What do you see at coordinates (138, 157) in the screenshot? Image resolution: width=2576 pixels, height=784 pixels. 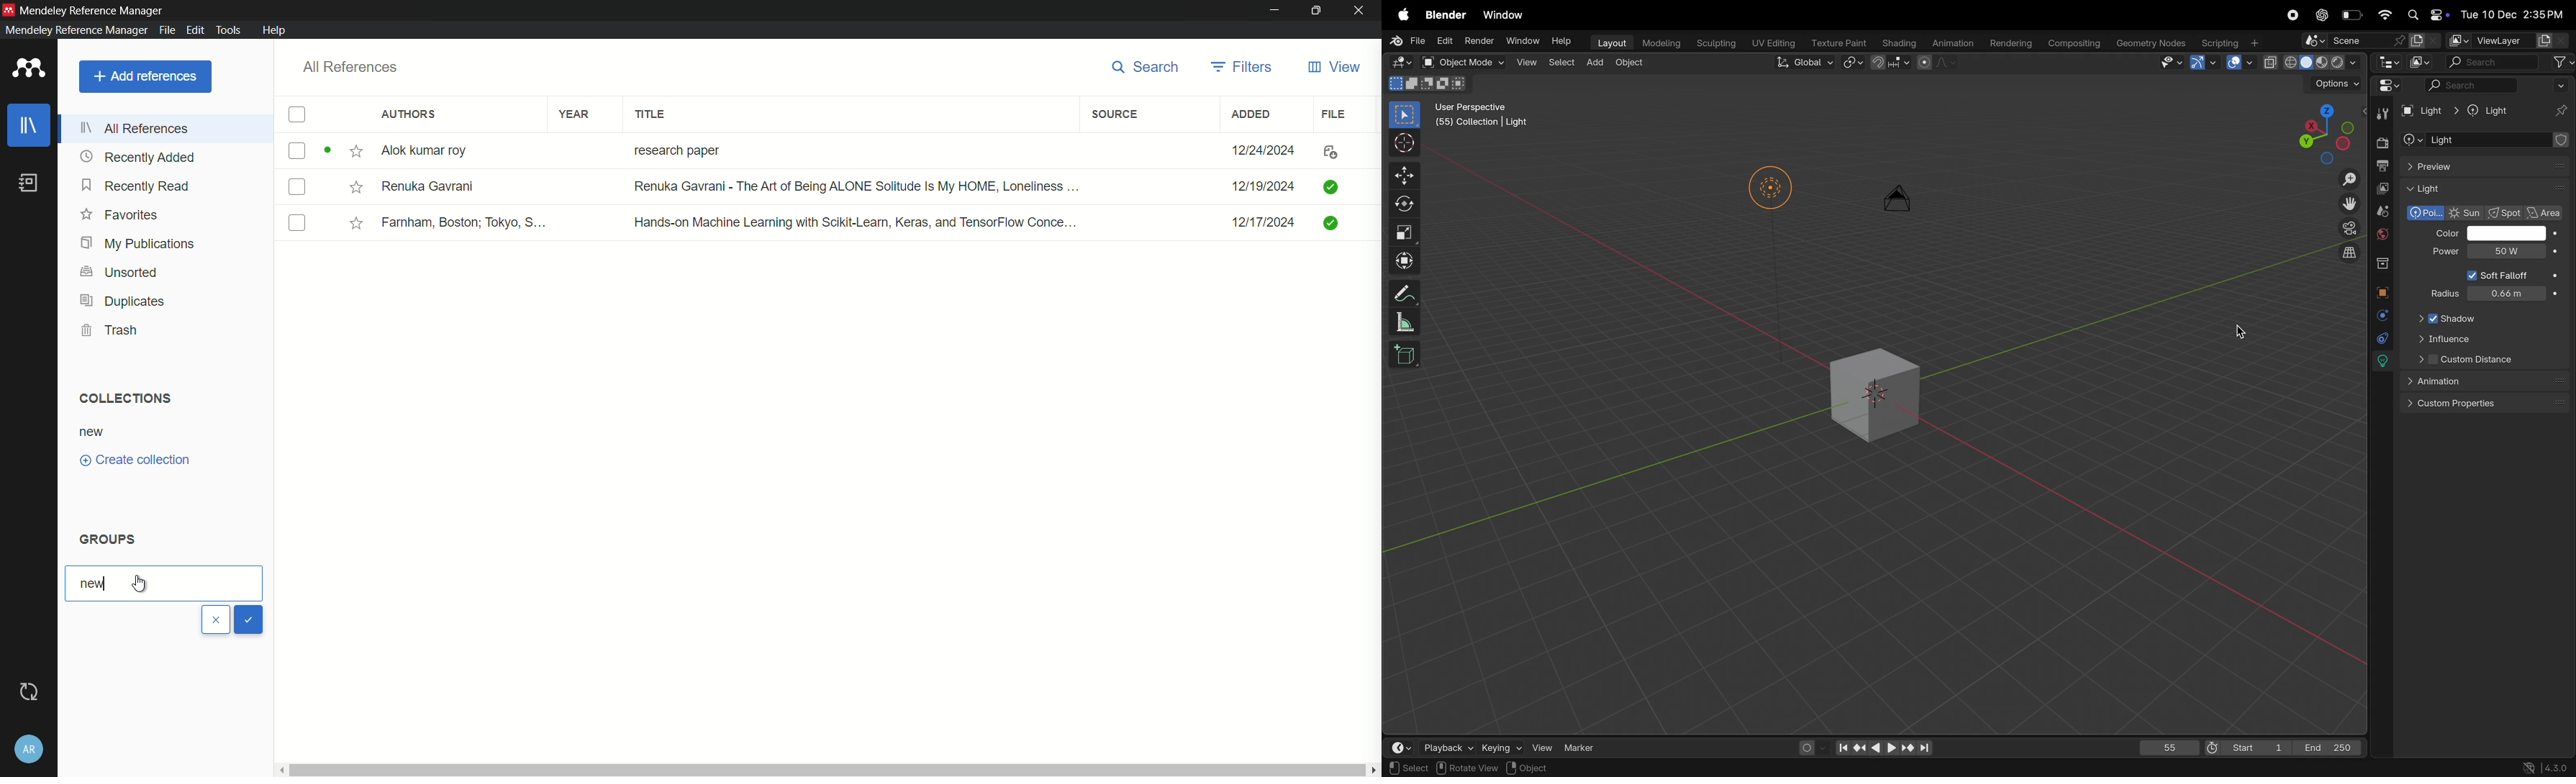 I see `recently added` at bounding box center [138, 157].